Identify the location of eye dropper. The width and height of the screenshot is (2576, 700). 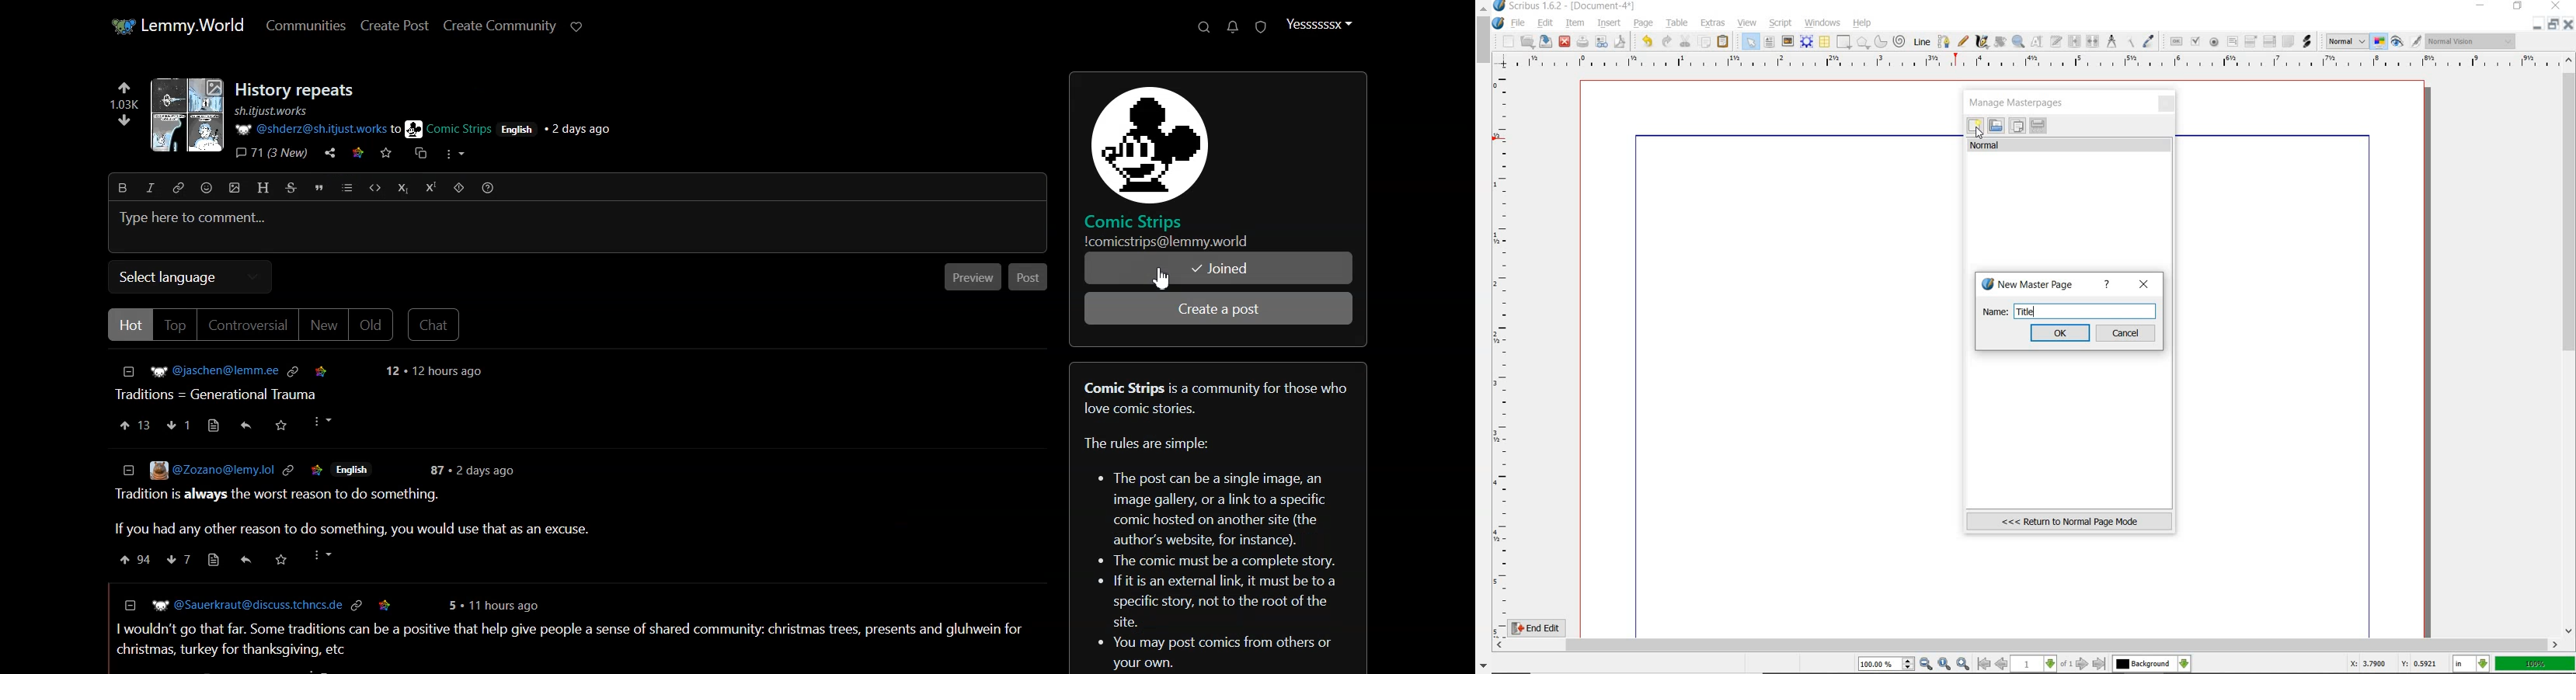
(2150, 41).